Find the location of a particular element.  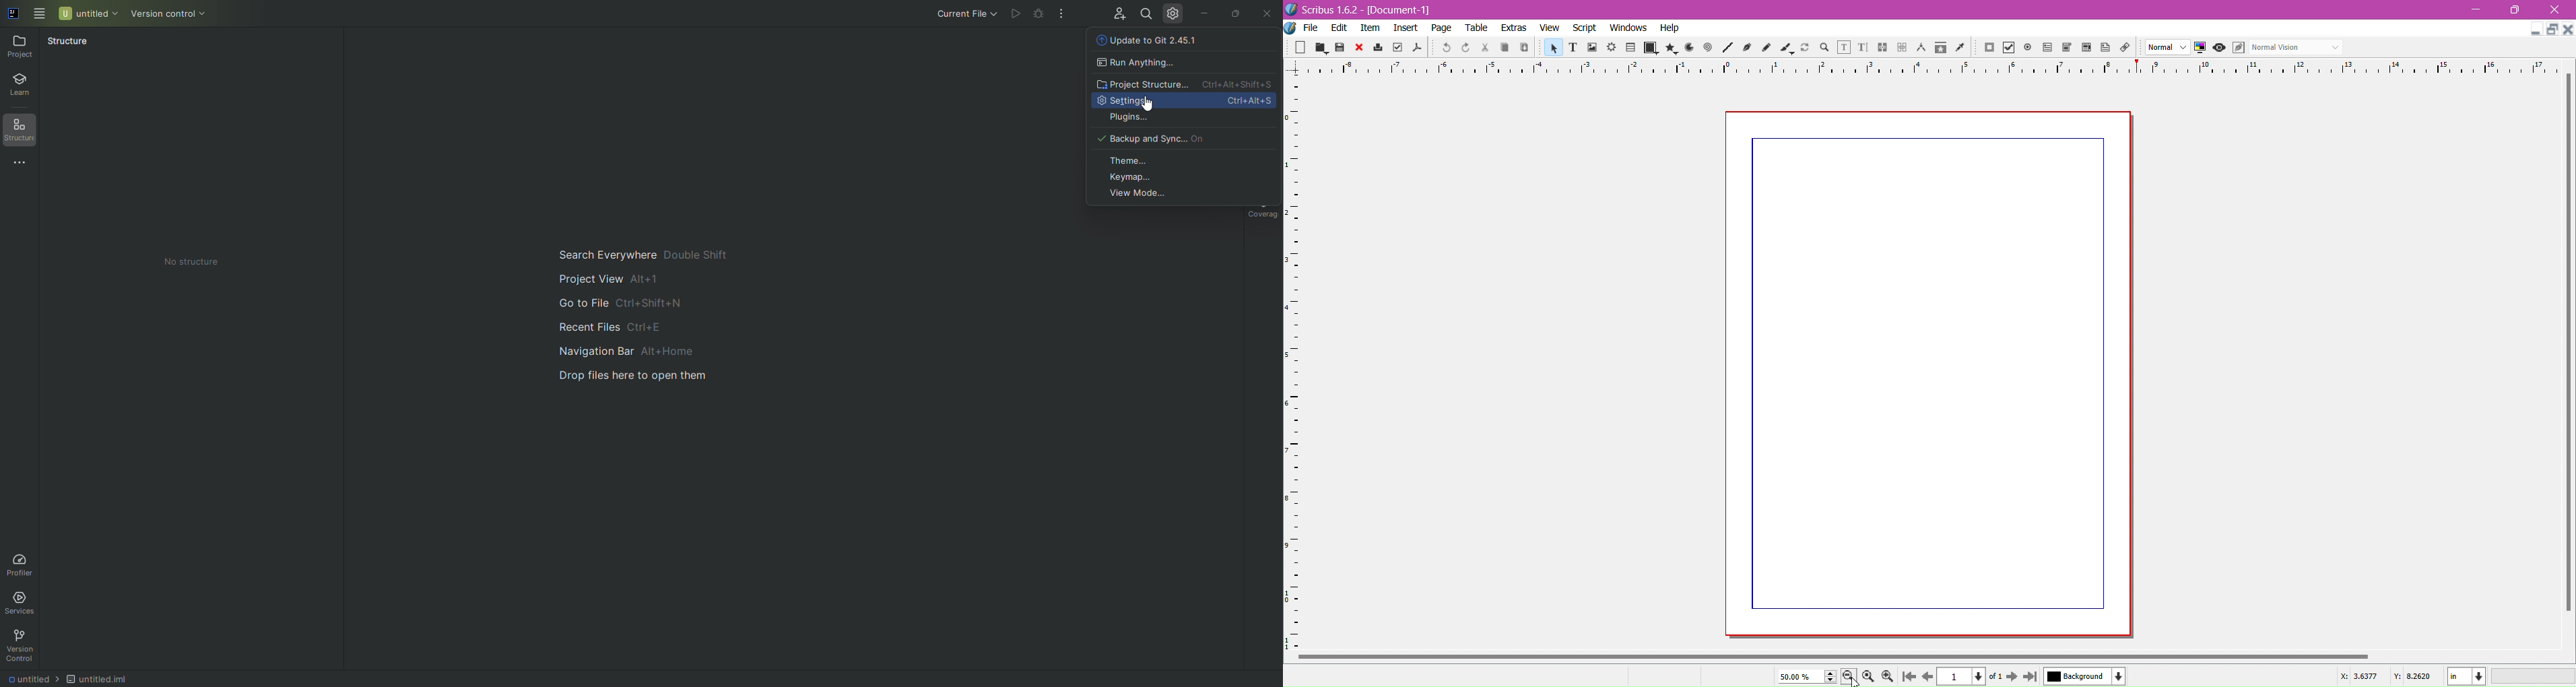

File is located at coordinates (1311, 28).